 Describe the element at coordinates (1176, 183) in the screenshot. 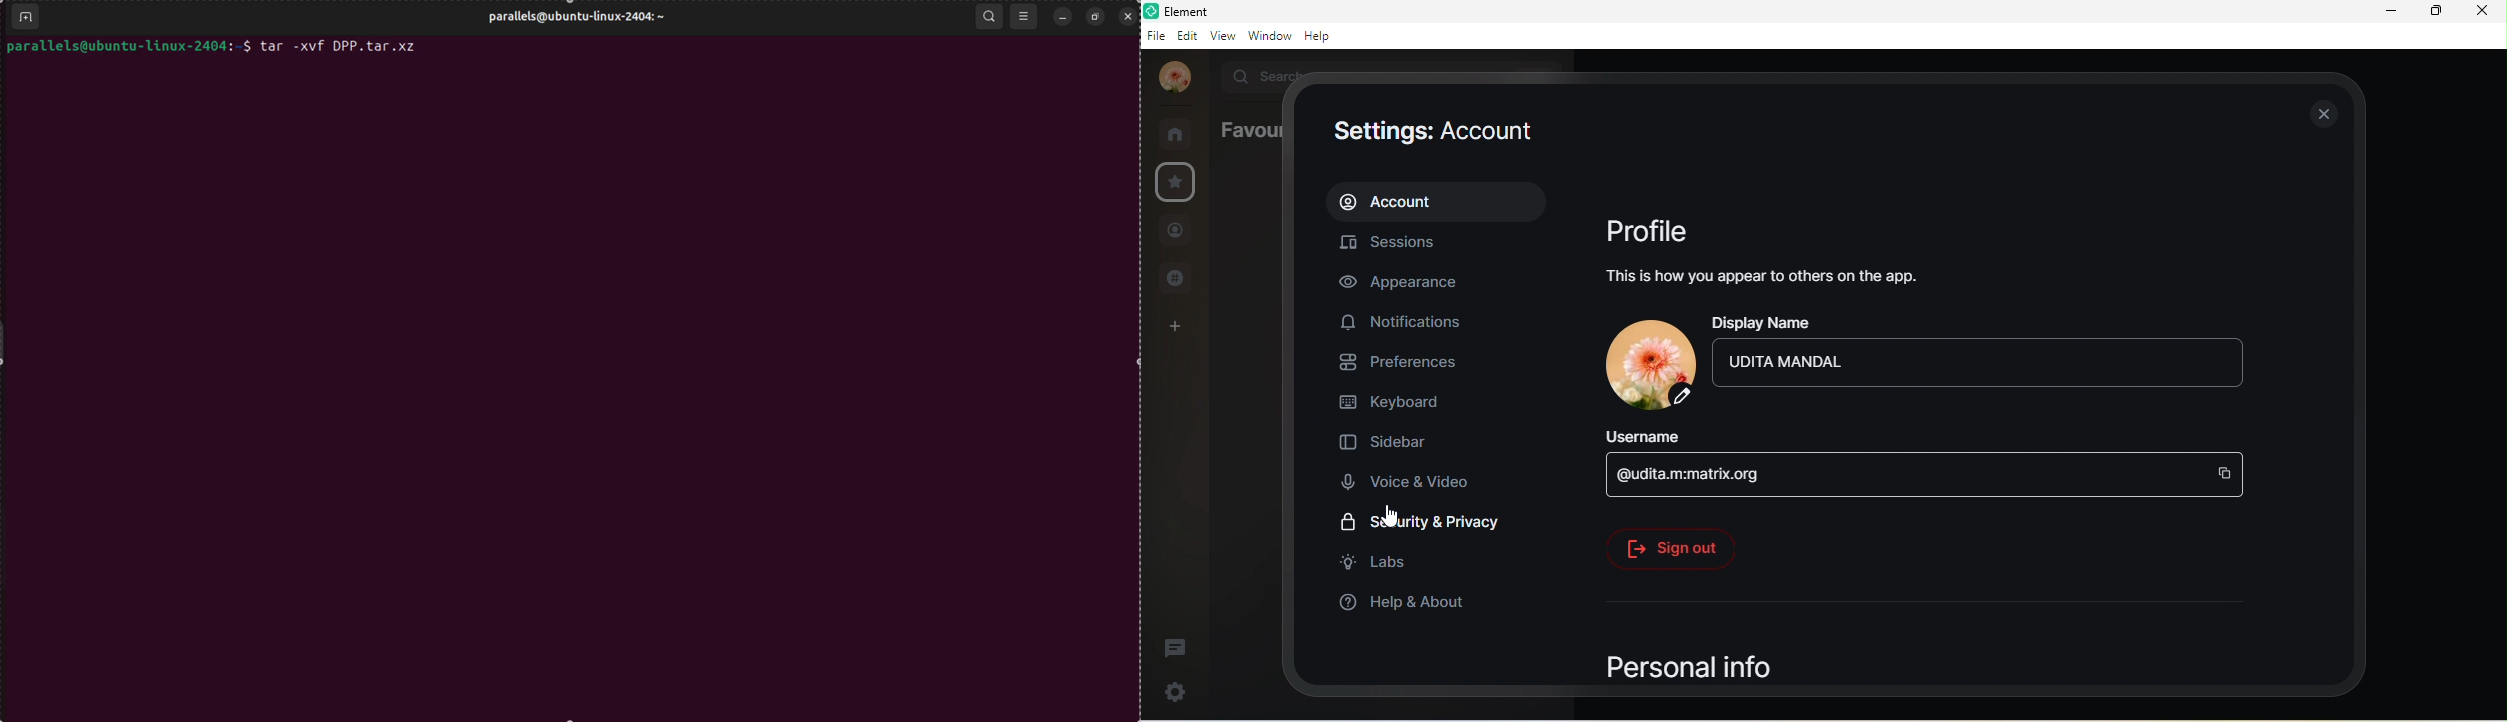

I see `favourites` at that location.